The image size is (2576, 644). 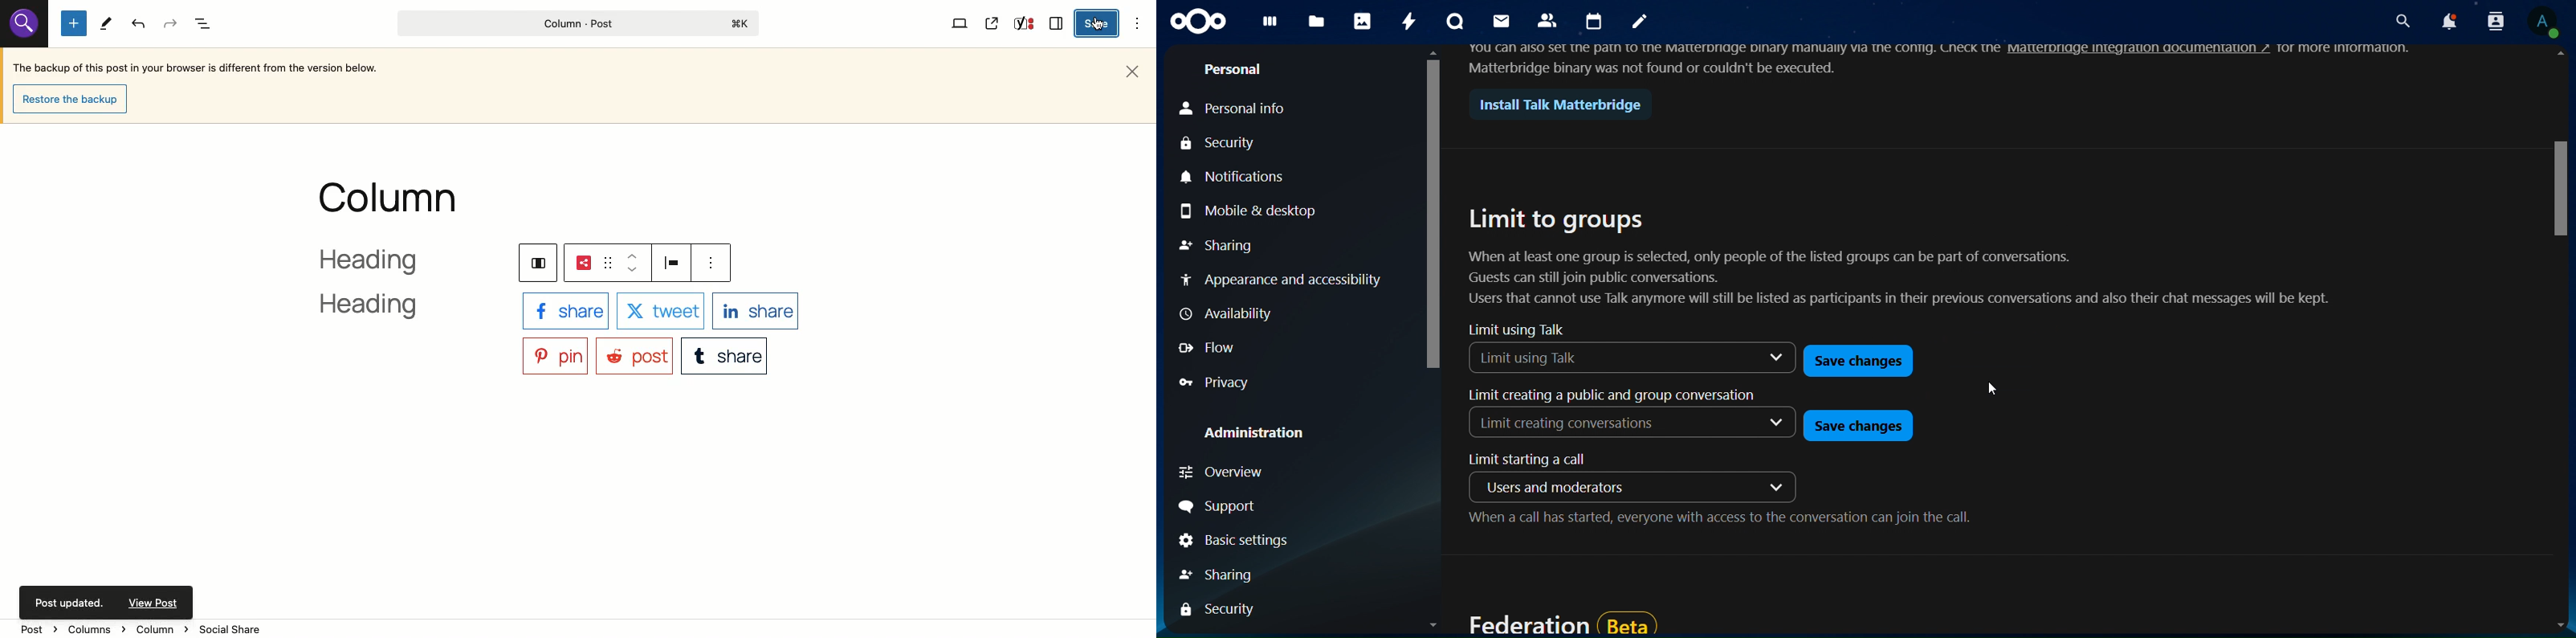 I want to click on notifications, so click(x=1238, y=176).